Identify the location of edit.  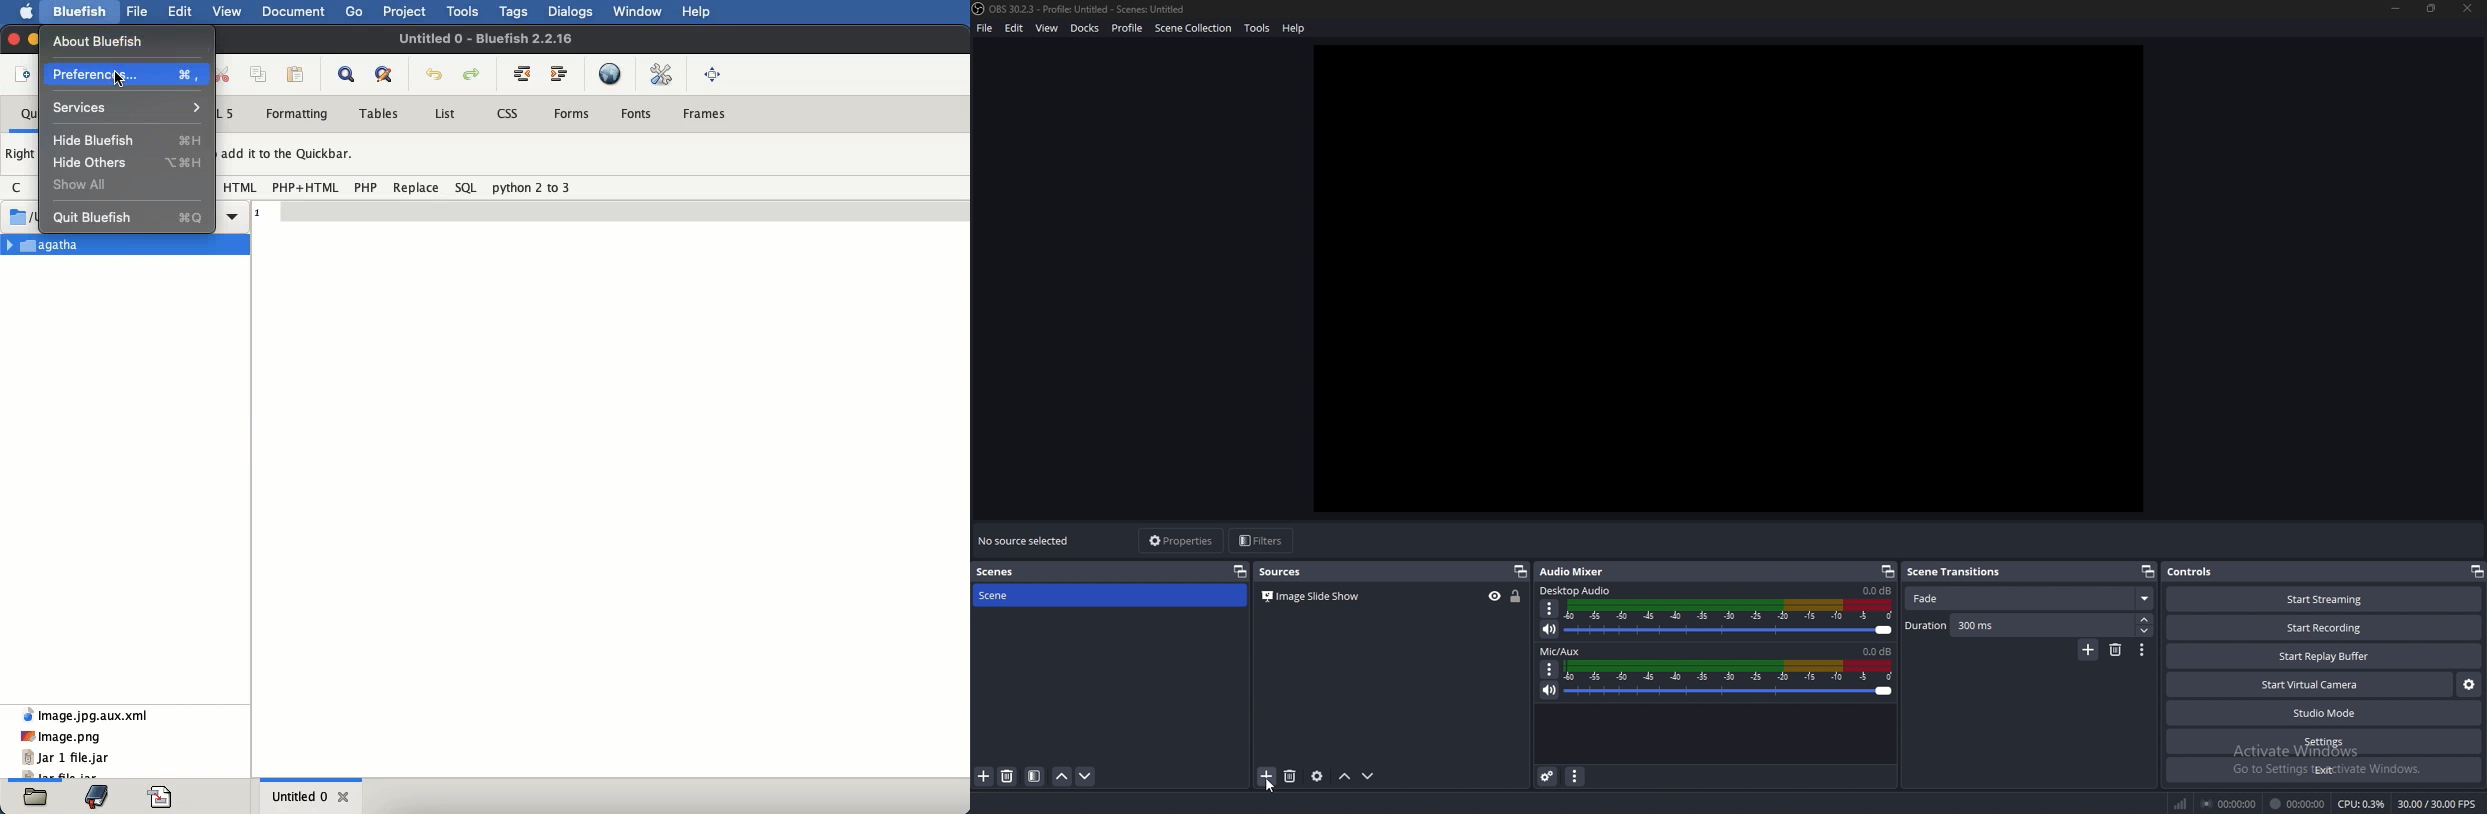
(1016, 28).